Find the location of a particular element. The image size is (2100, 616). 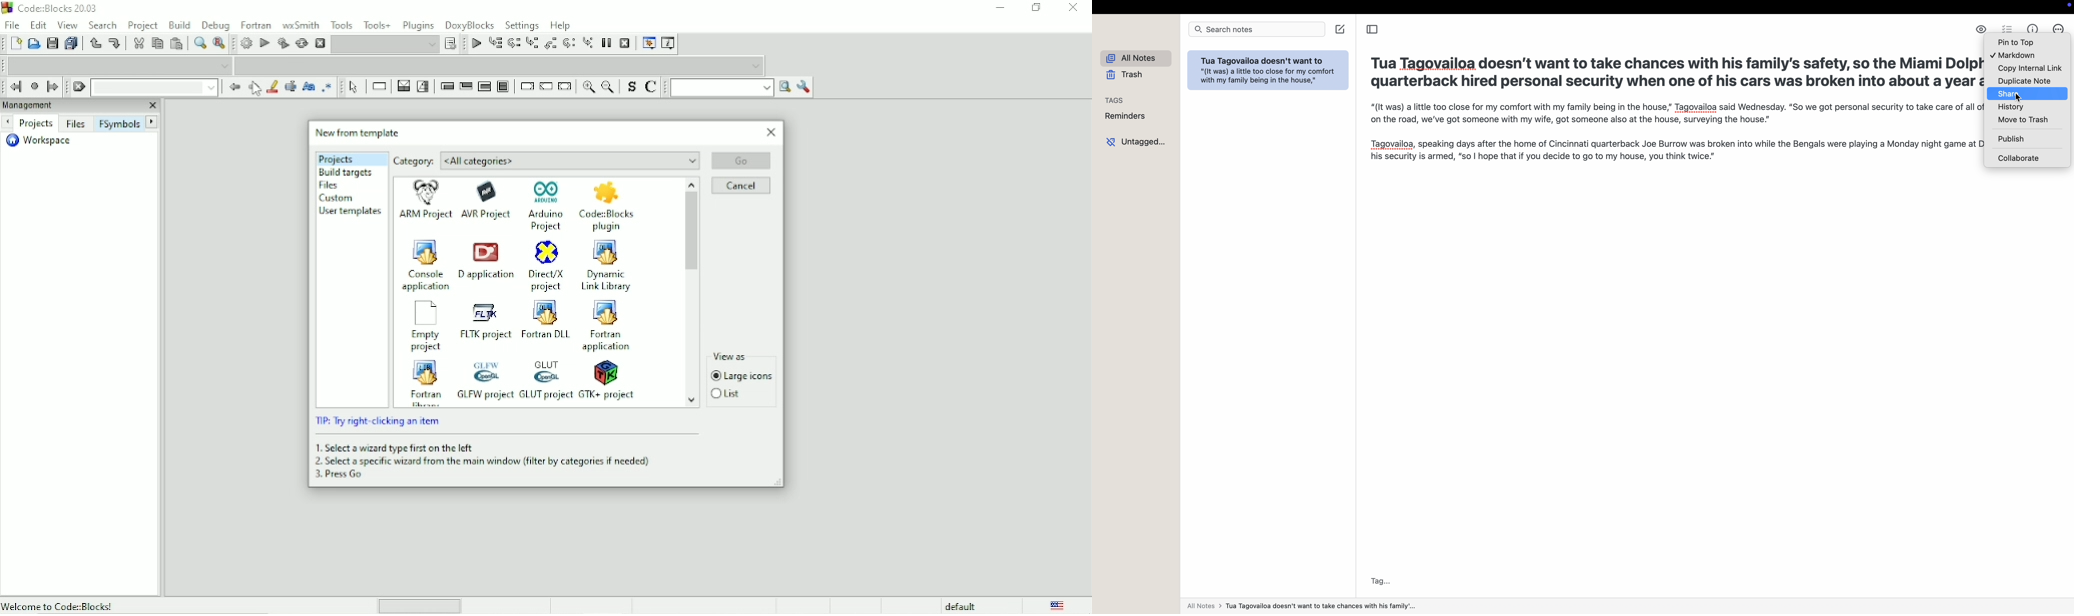

New file is located at coordinates (14, 44).